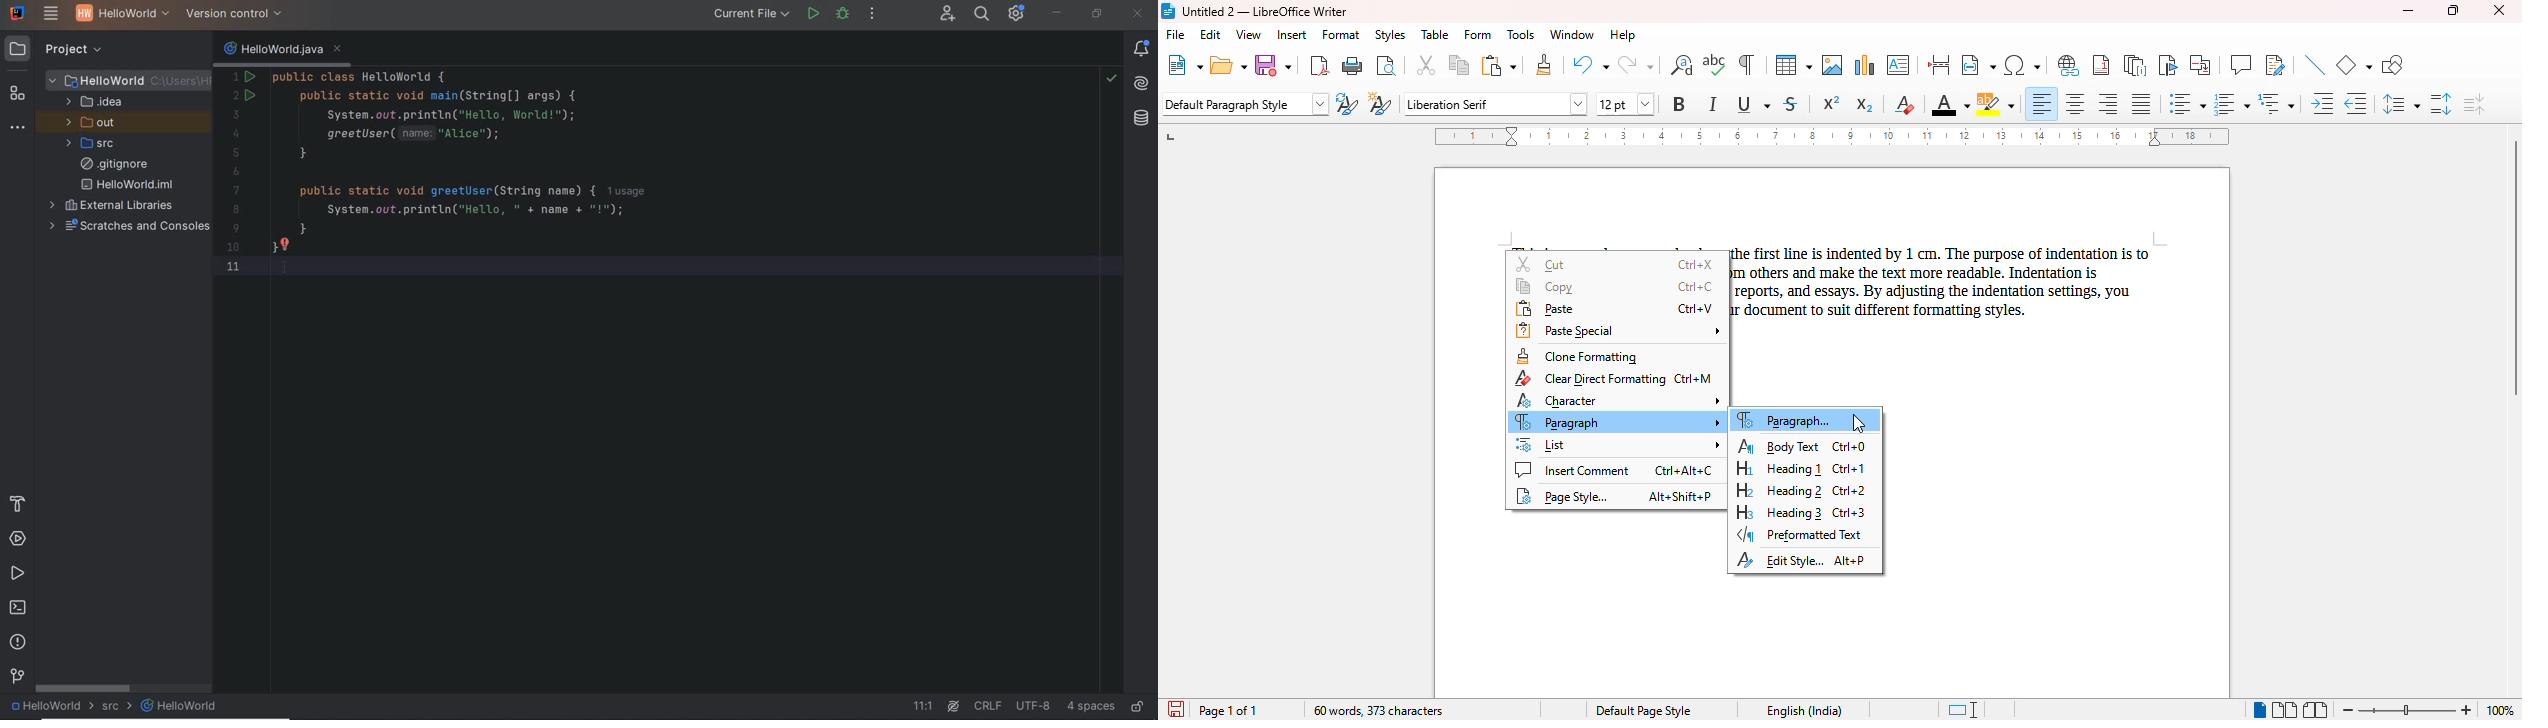 The height and width of the screenshot is (728, 2548). I want to click on decrease indent, so click(2357, 103).